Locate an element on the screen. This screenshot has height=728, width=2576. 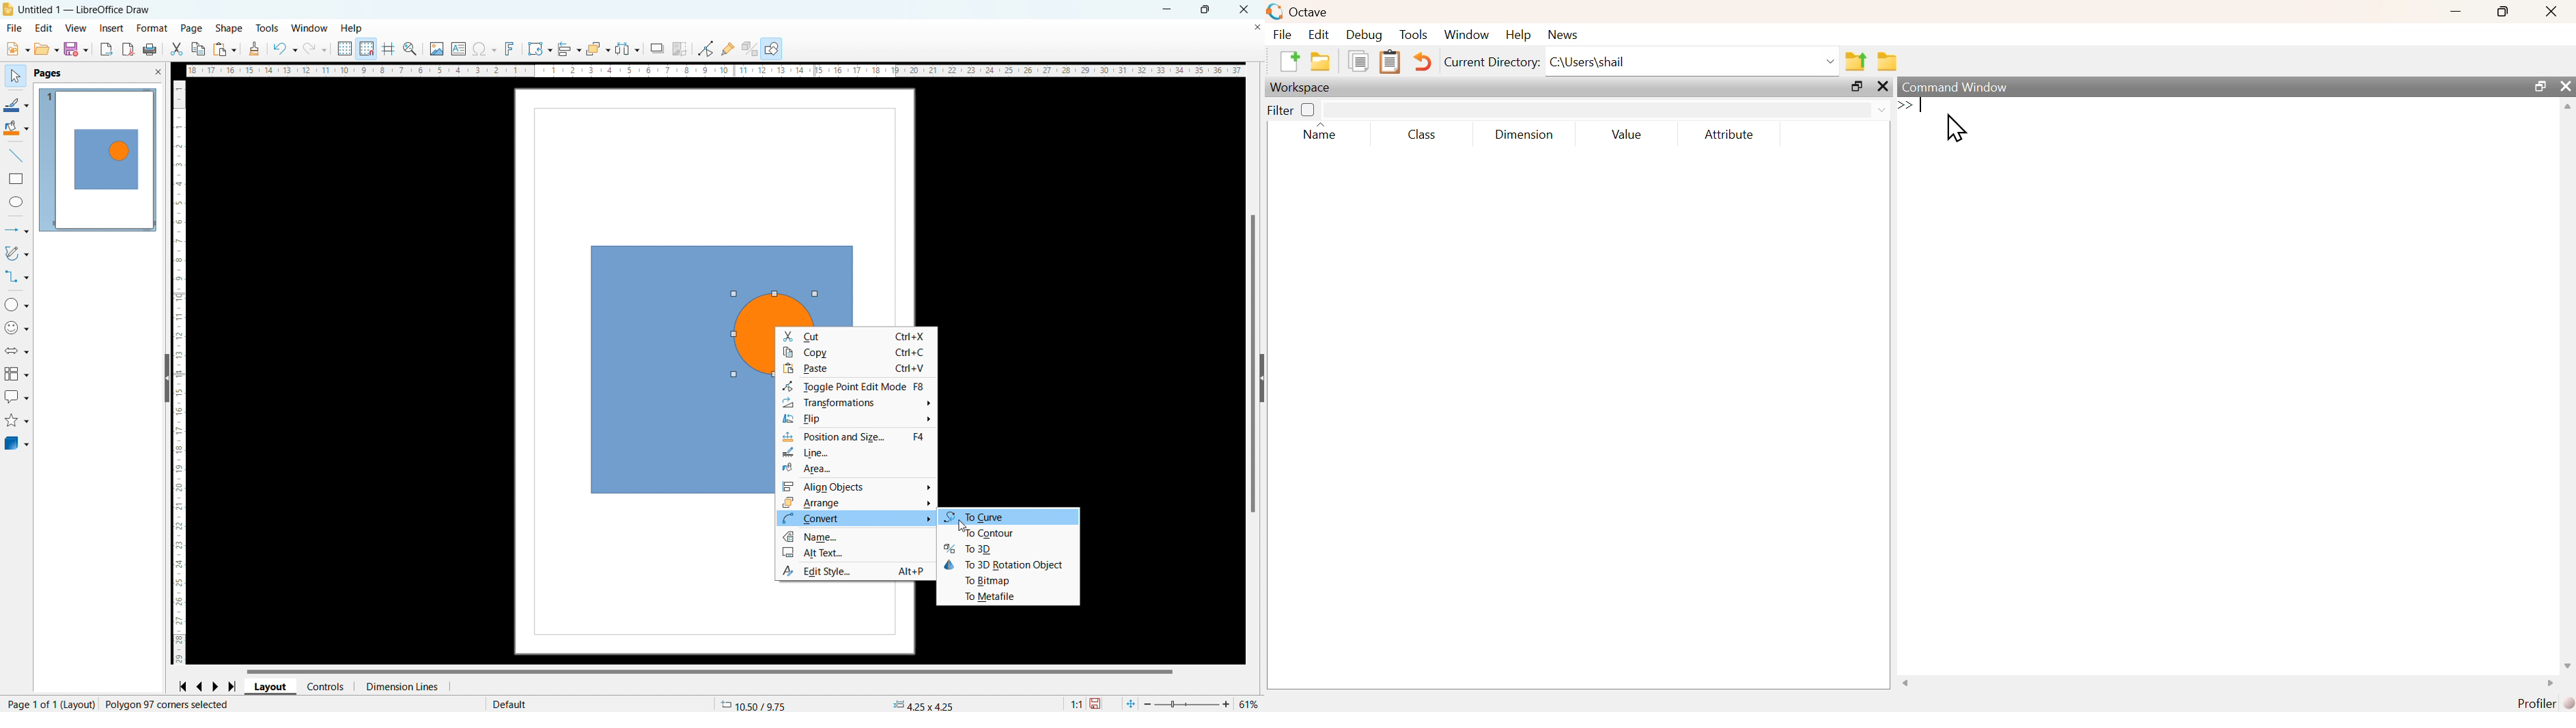
zoom out is located at coordinates (1148, 703).